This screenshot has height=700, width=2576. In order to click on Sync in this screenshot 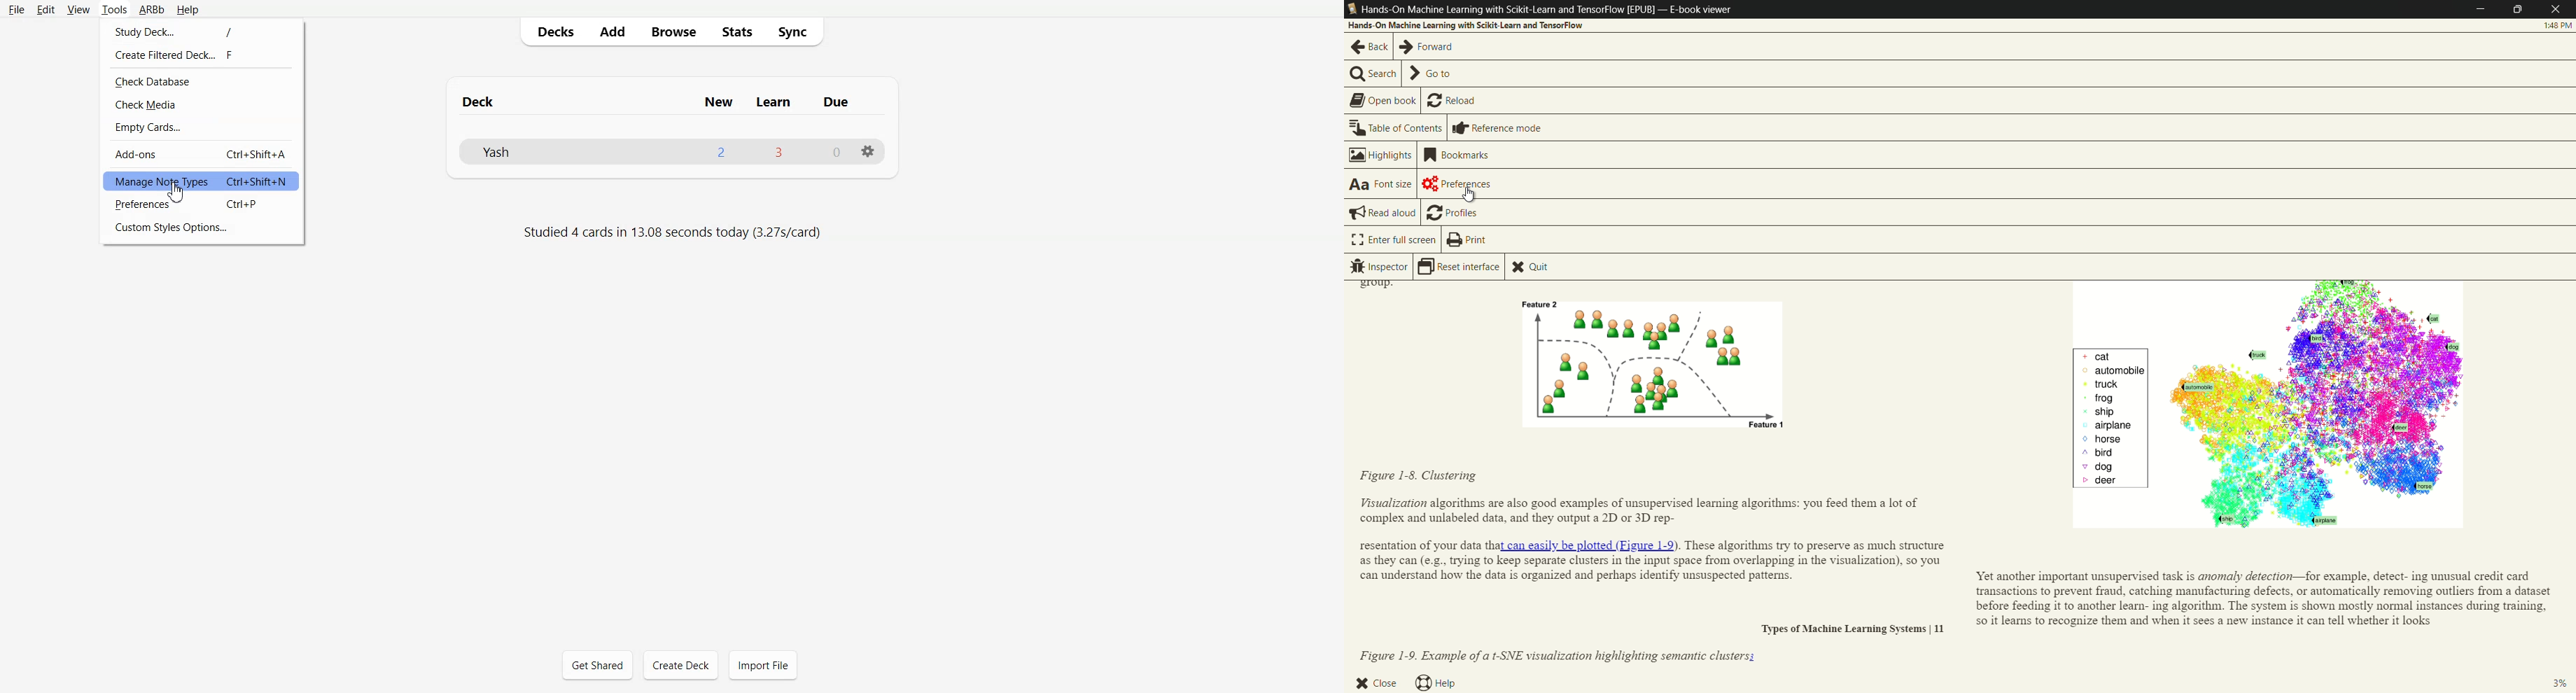, I will do `click(797, 32)`.